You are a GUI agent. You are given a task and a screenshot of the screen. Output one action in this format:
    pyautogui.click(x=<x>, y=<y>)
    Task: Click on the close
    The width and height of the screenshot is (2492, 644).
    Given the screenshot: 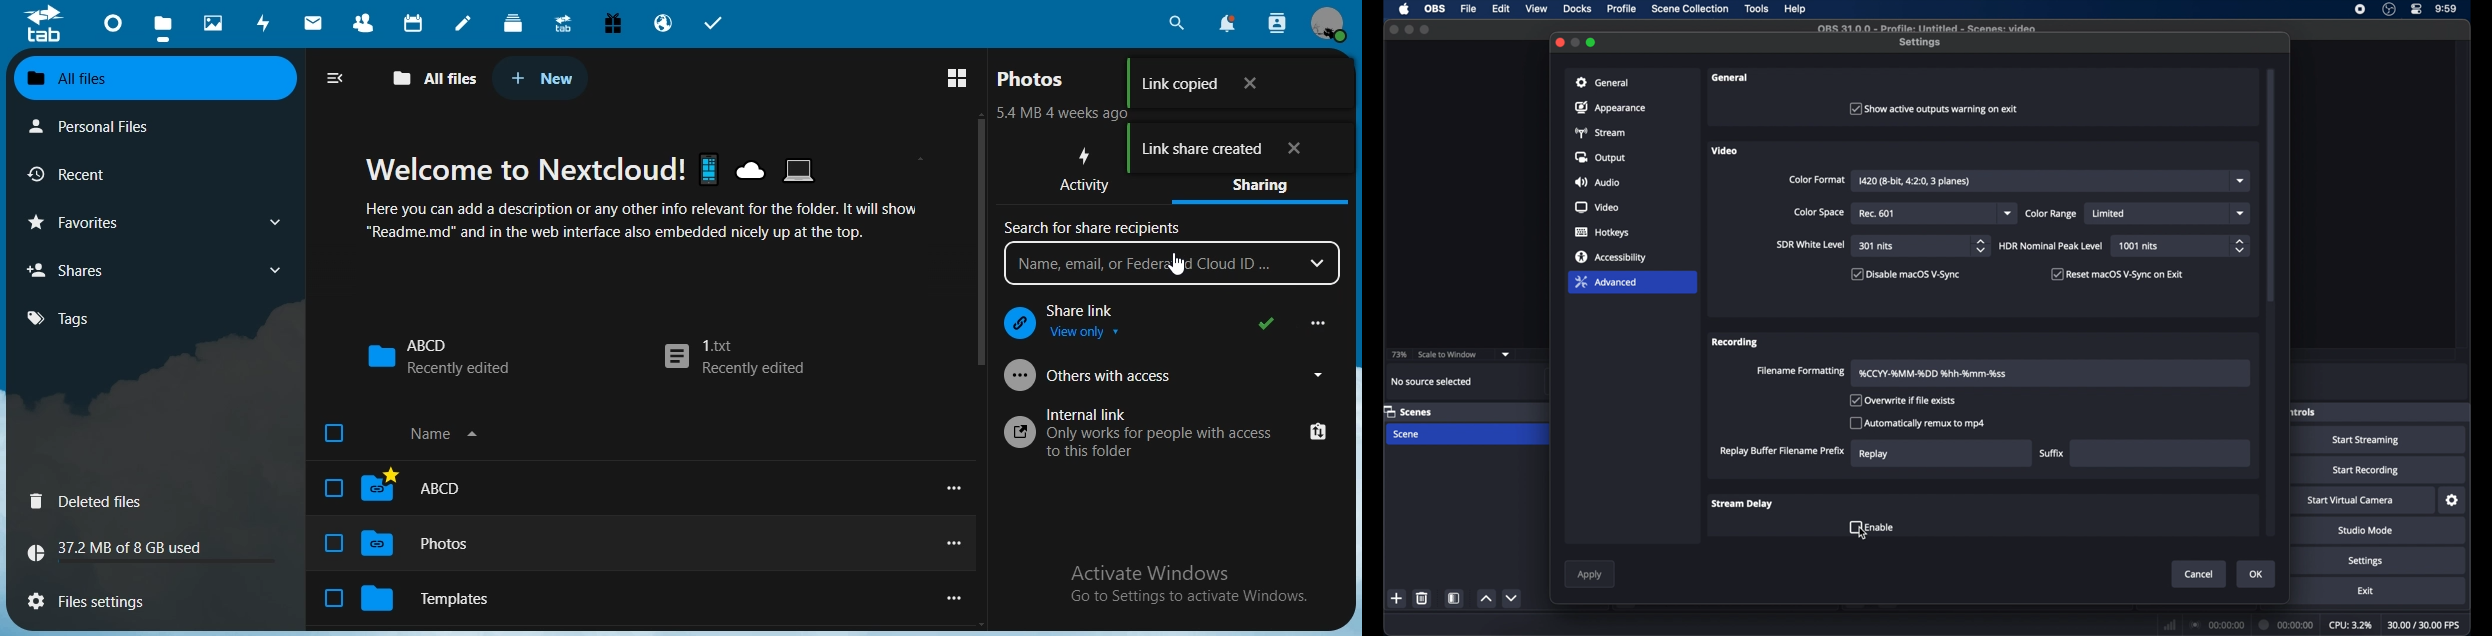 What is the action you would take?
    pyautogui.click(x=1393, y=29)
    